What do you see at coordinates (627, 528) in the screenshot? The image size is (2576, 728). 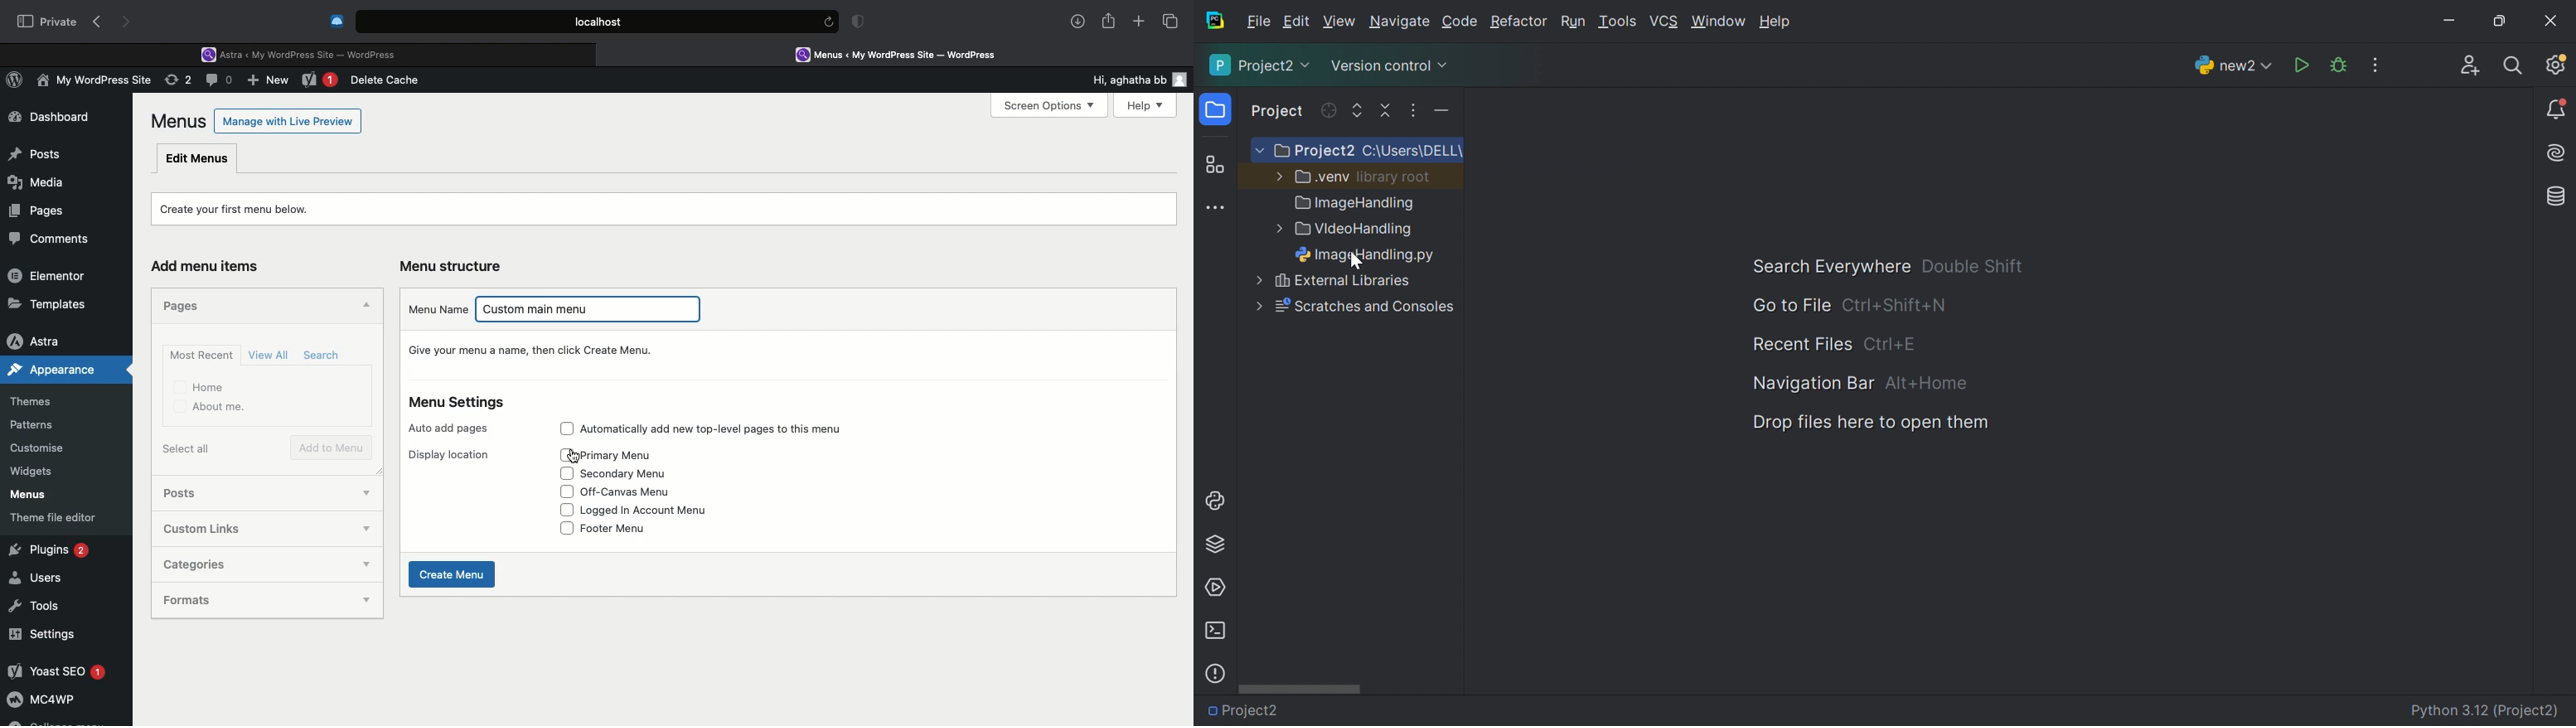 I see `Footer menu` at bounding box center [627, 528].